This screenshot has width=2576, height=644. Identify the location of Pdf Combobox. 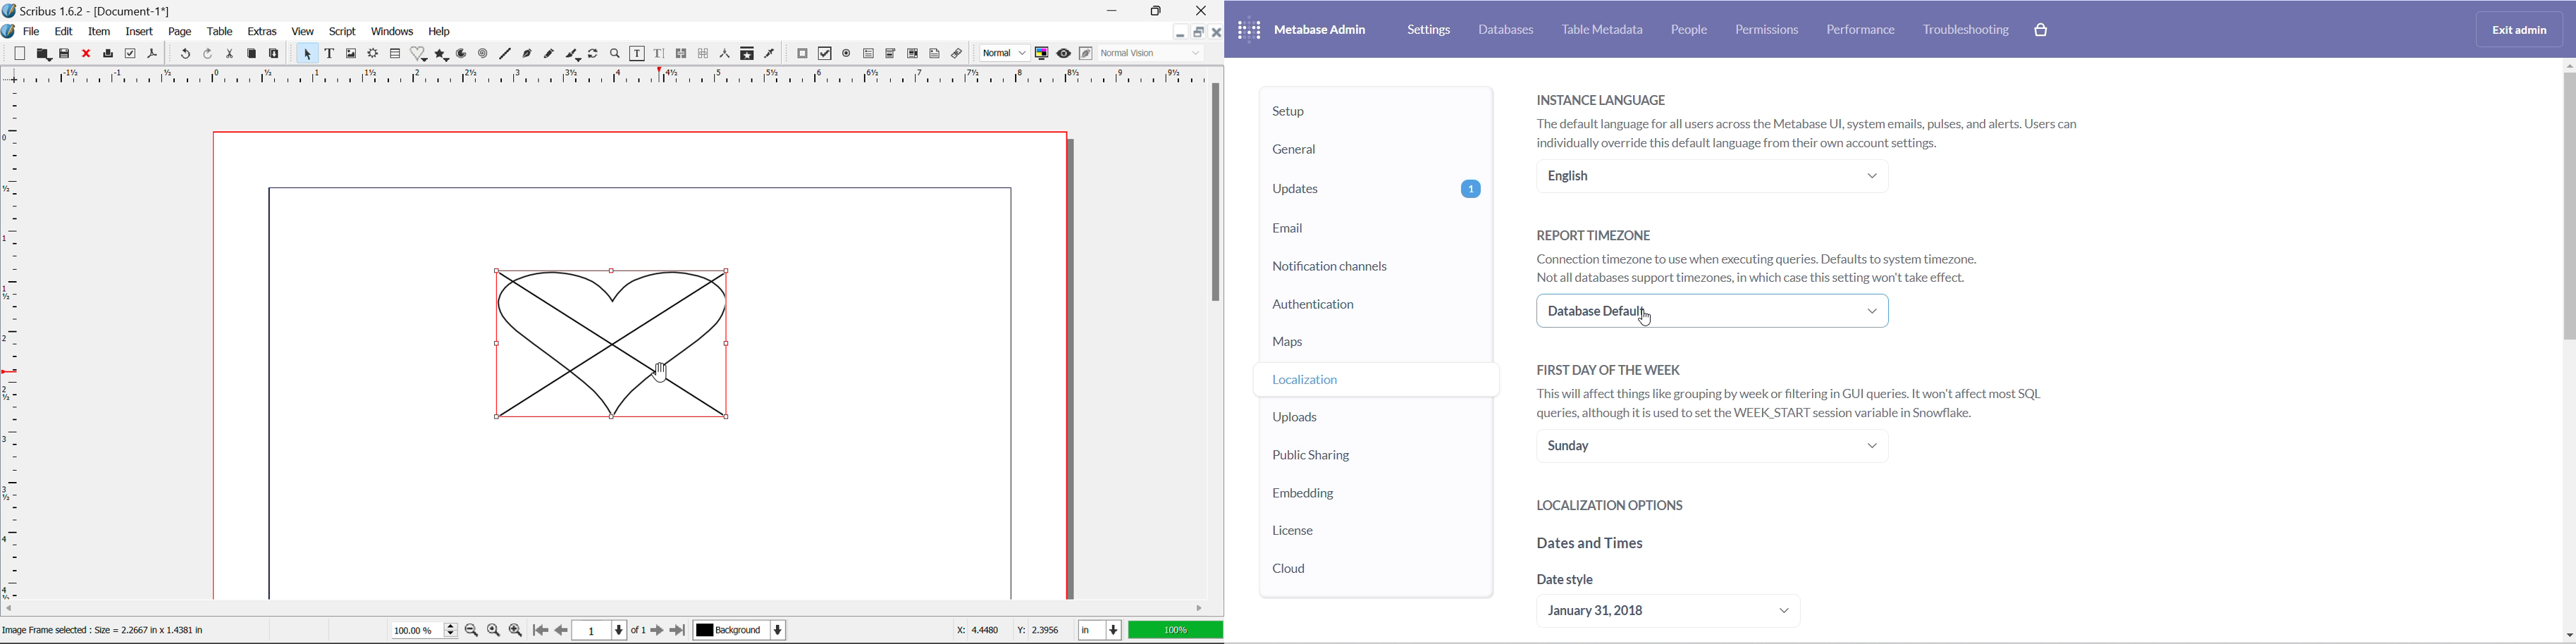
(892, 55).